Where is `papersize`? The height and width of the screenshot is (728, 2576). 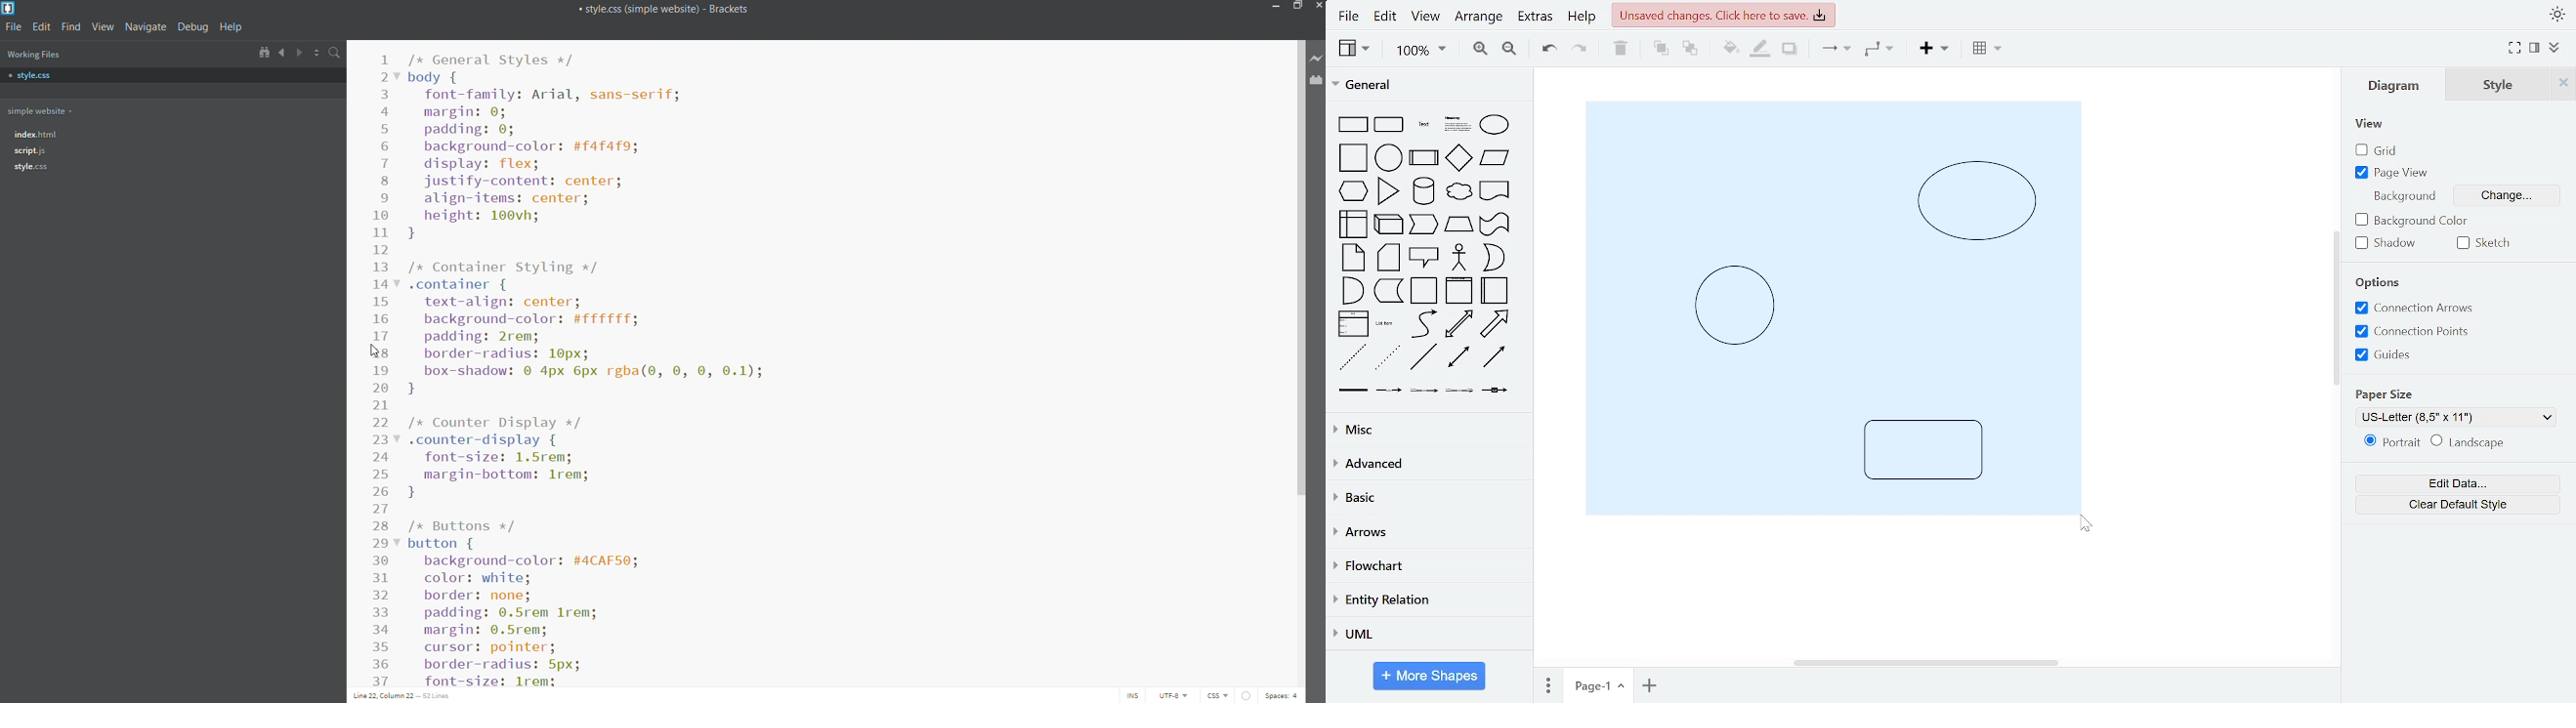
papersize is located at coordinates (2383, 394).